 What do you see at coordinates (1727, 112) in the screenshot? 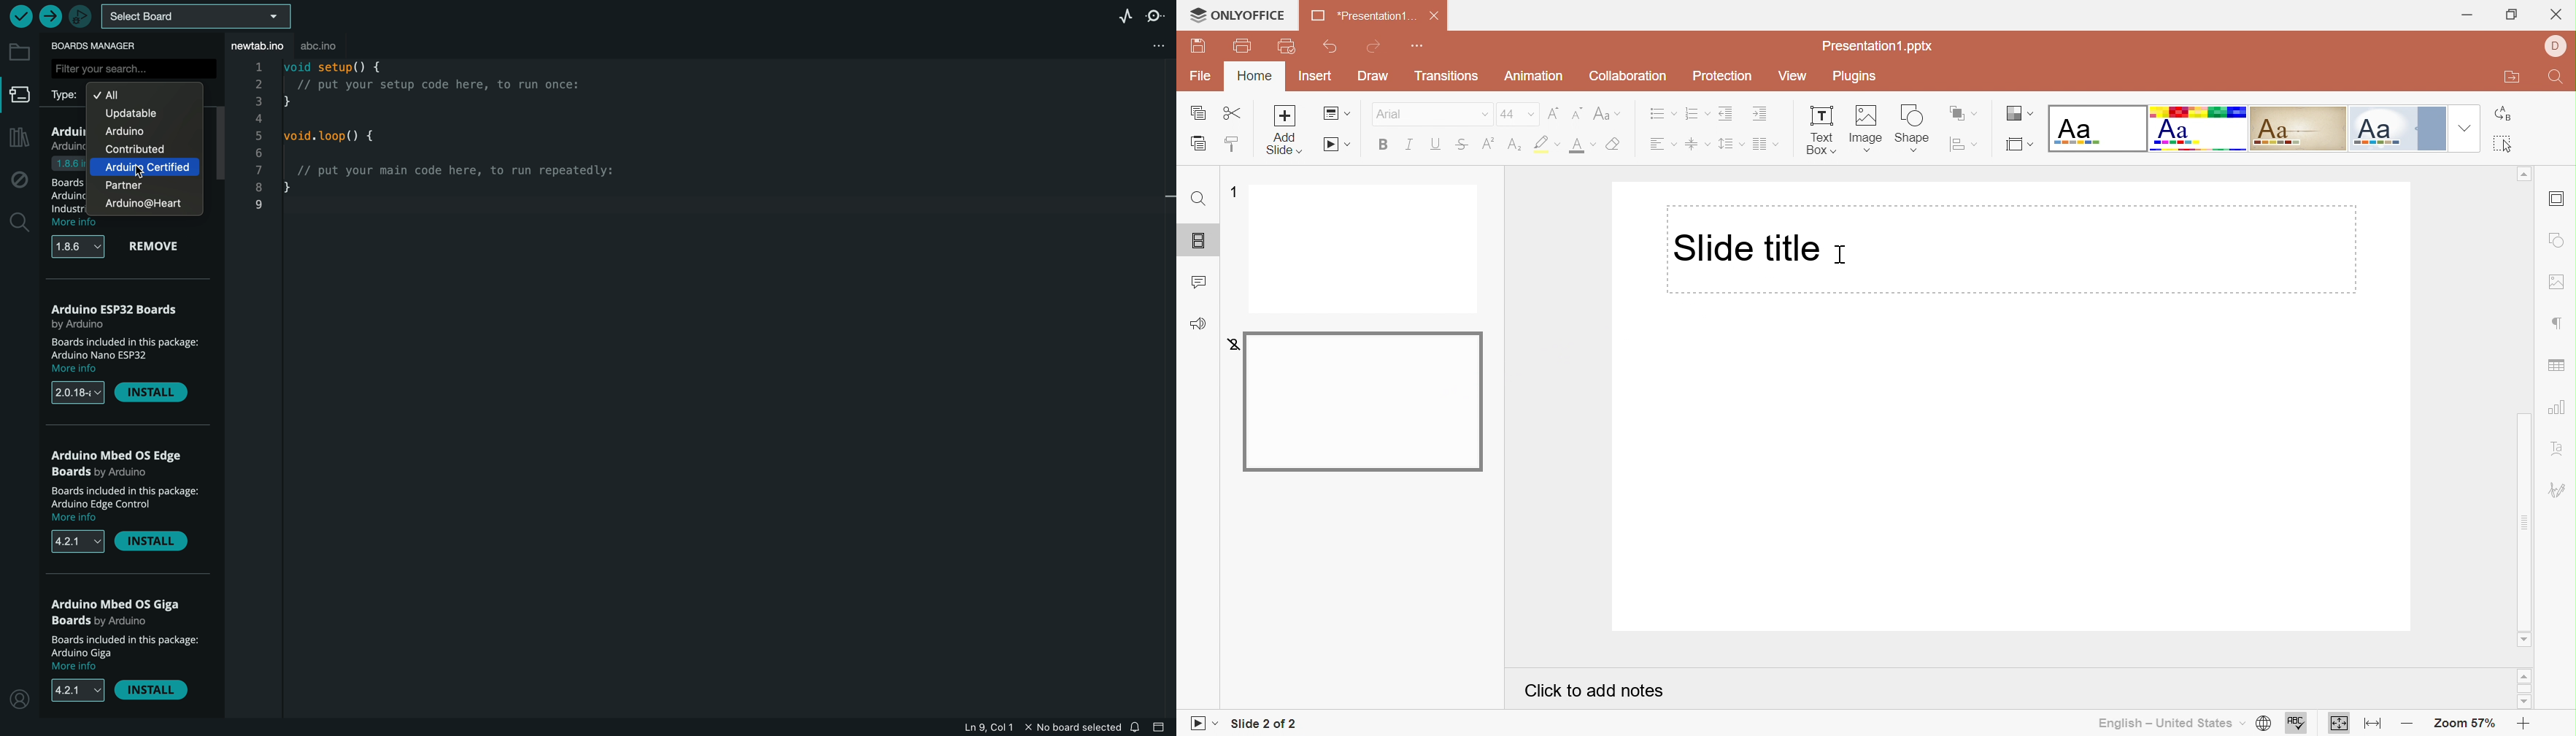
I see `Decrease indent` at bounding box center [1727, 112].